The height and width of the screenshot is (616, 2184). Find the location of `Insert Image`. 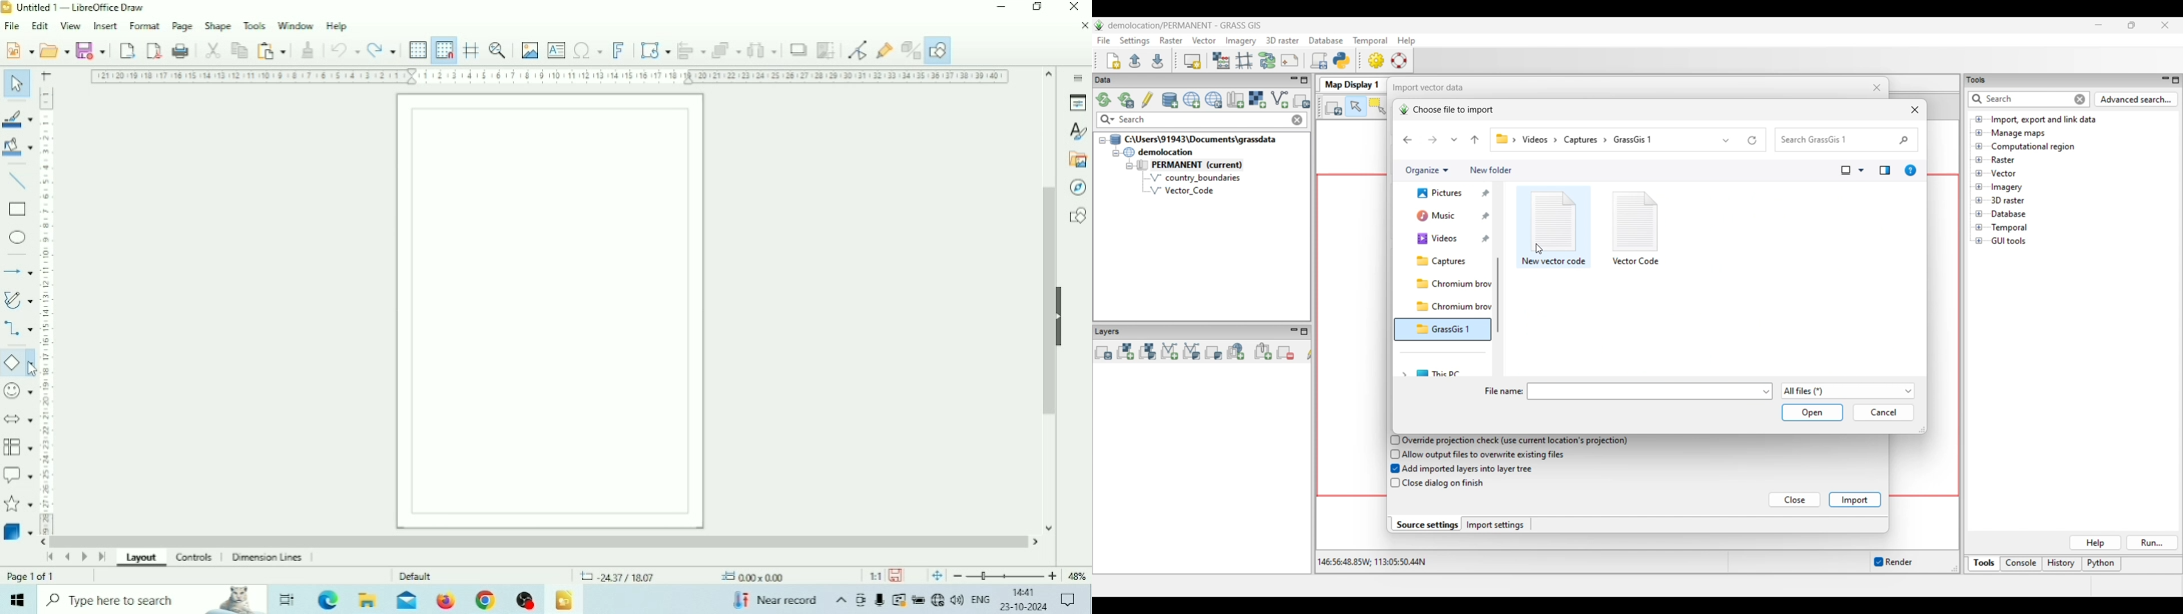

Insert Image is located at coordinates (530, 50).